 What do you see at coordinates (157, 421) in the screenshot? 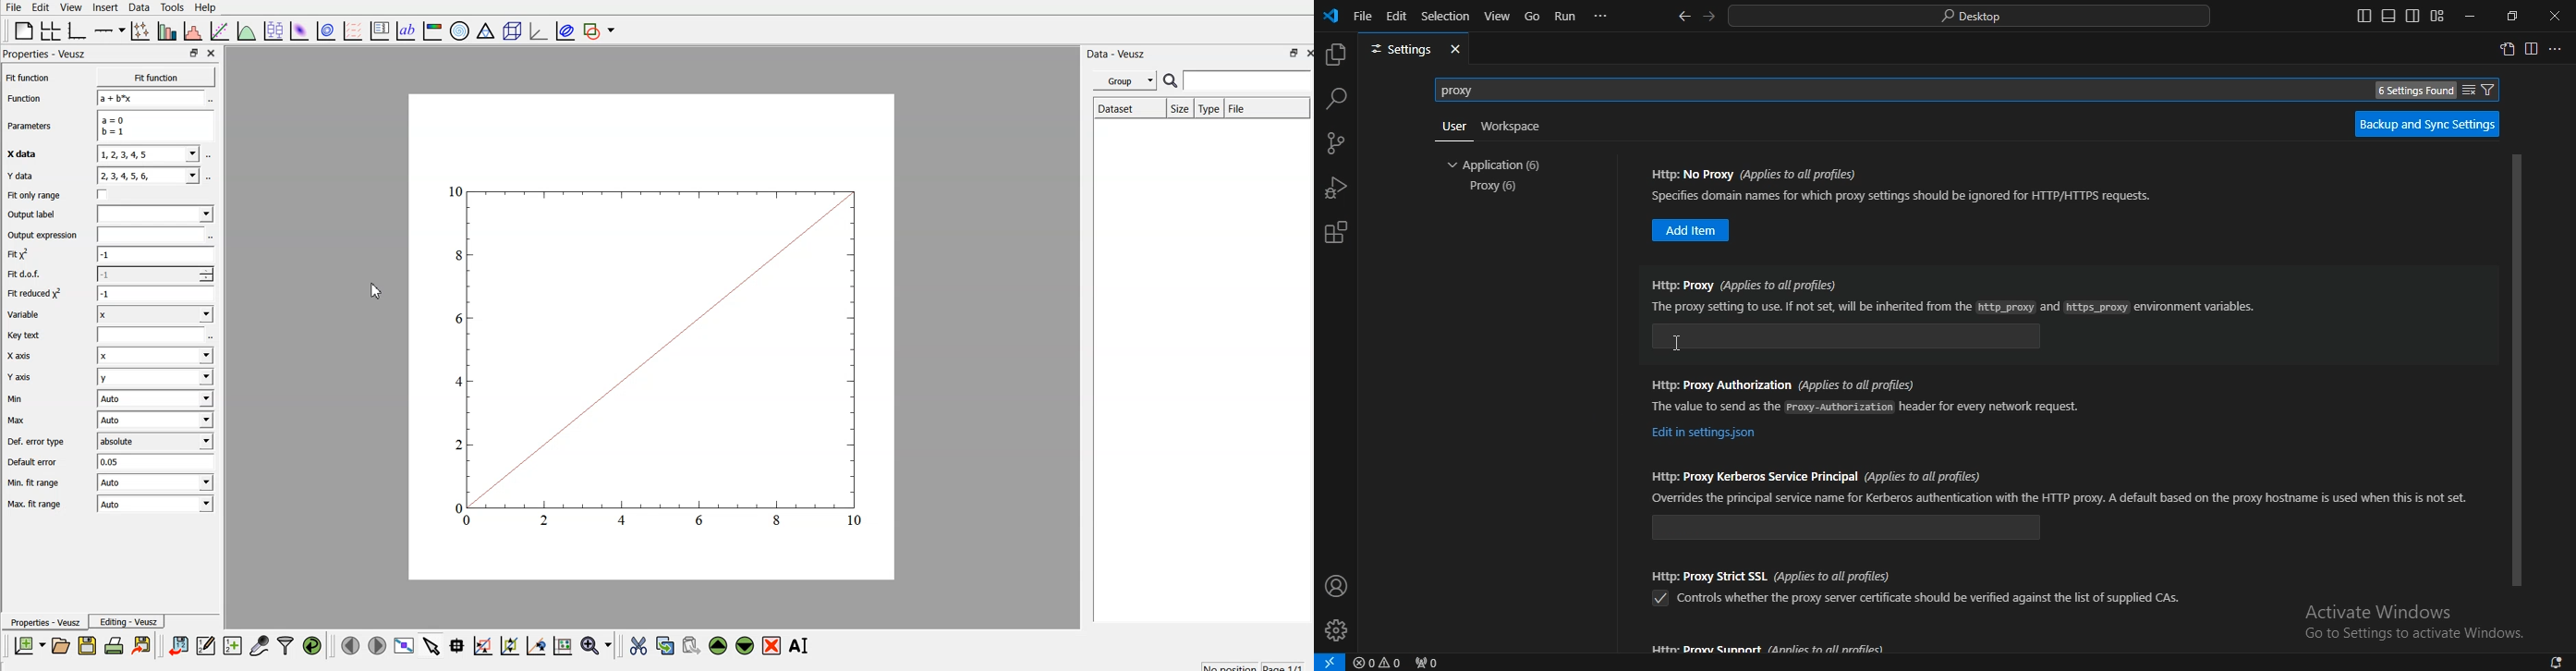
I see `Auto` at bounding box center [157, 421].